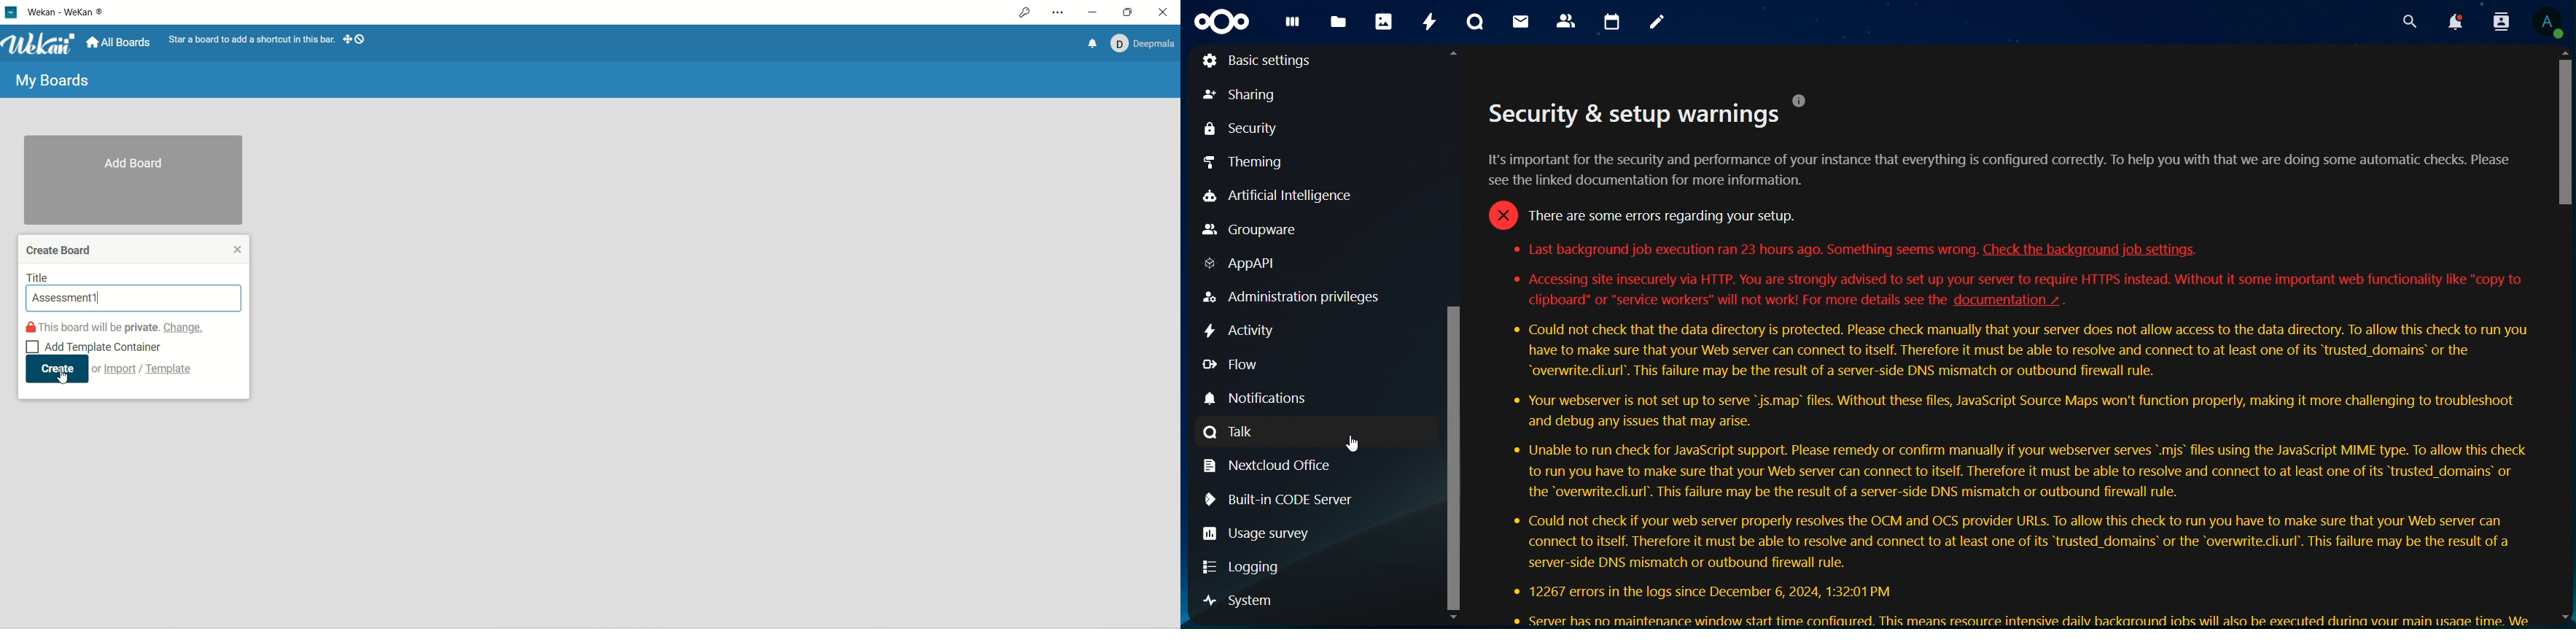  I want to click on View Profile, so click(2548, 22).